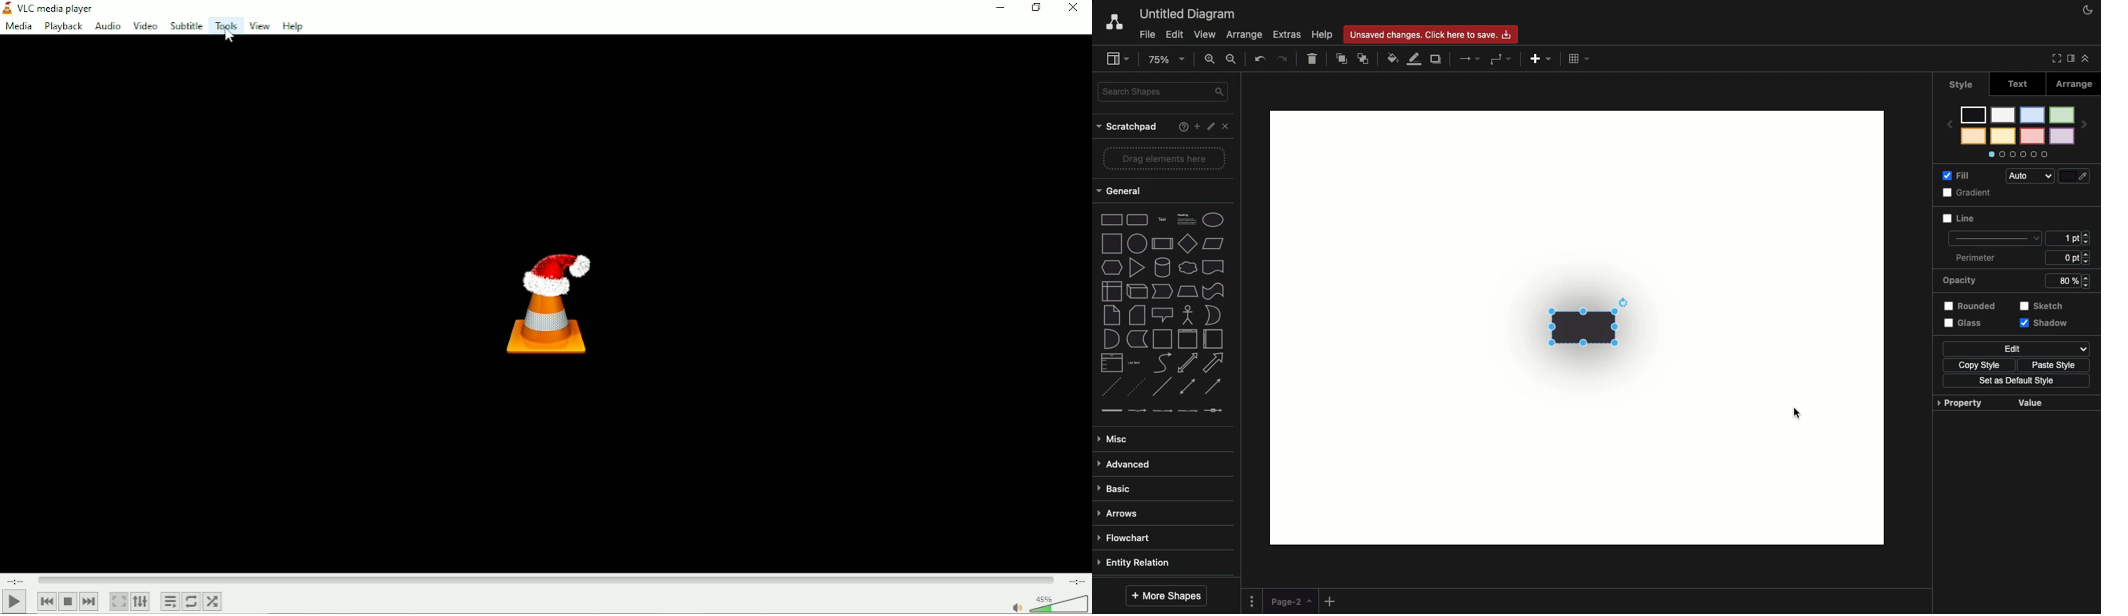  What do you see at coordinates (1980, 257) in the screenshot?
I see `Perimeter` at bounding box center [1980, 257].